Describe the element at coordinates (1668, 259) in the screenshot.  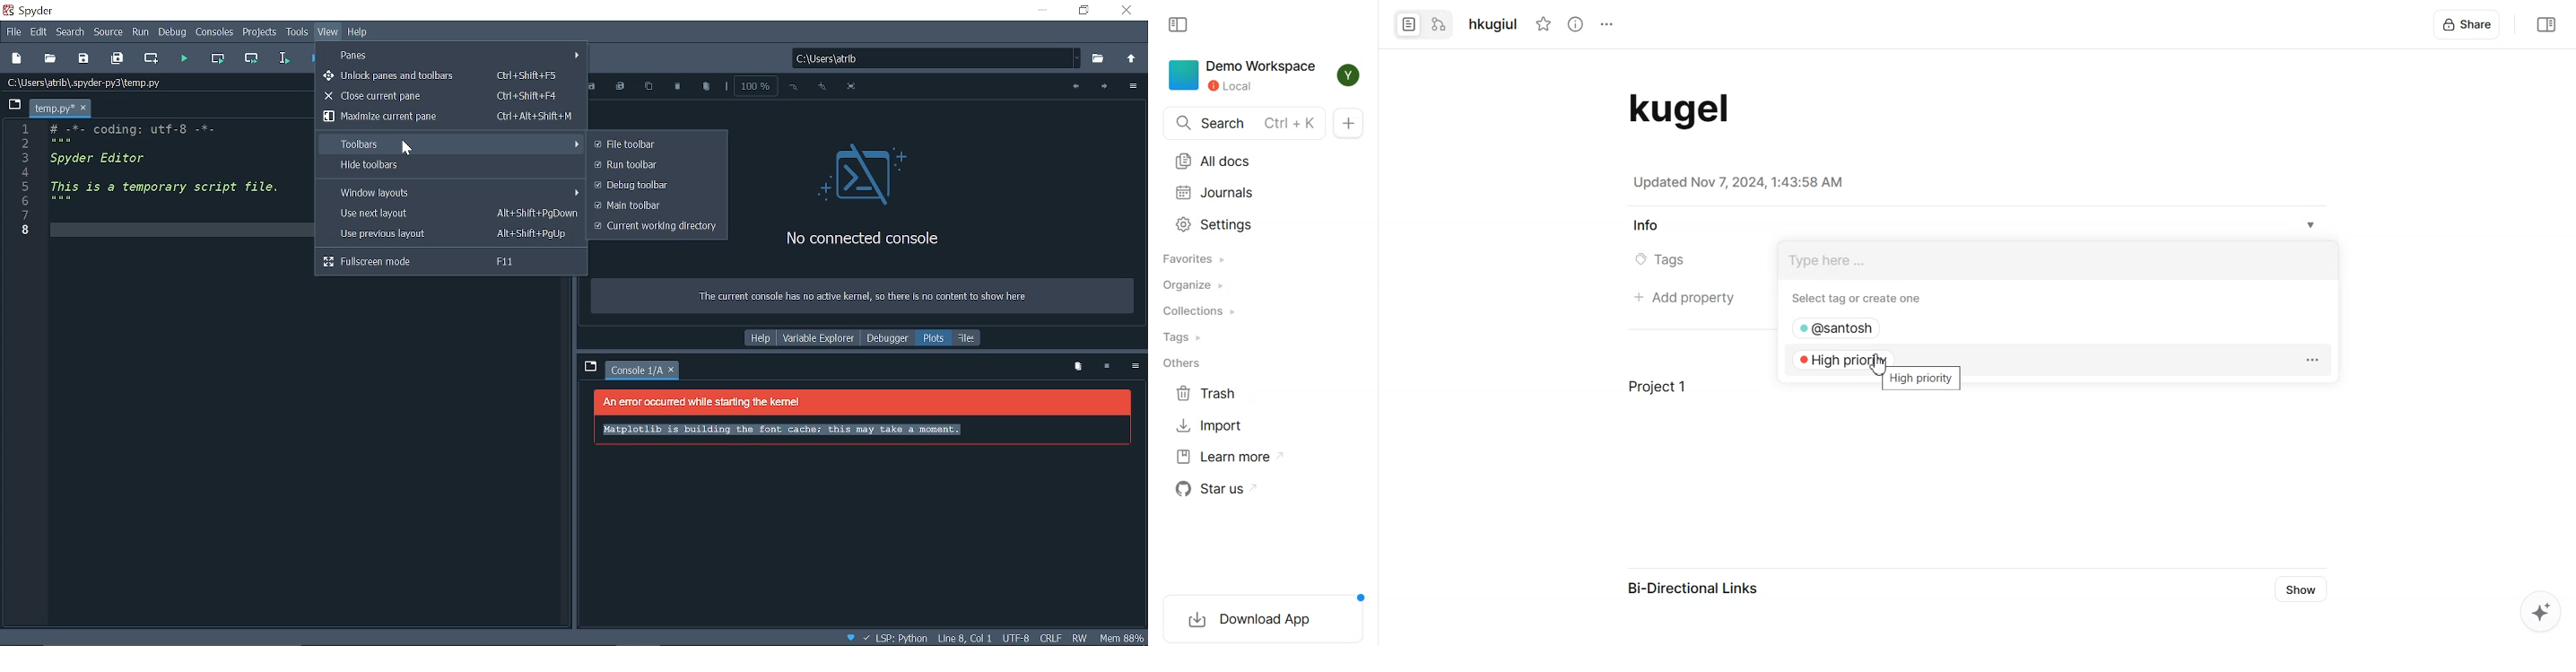
I see `Tags` at that location.